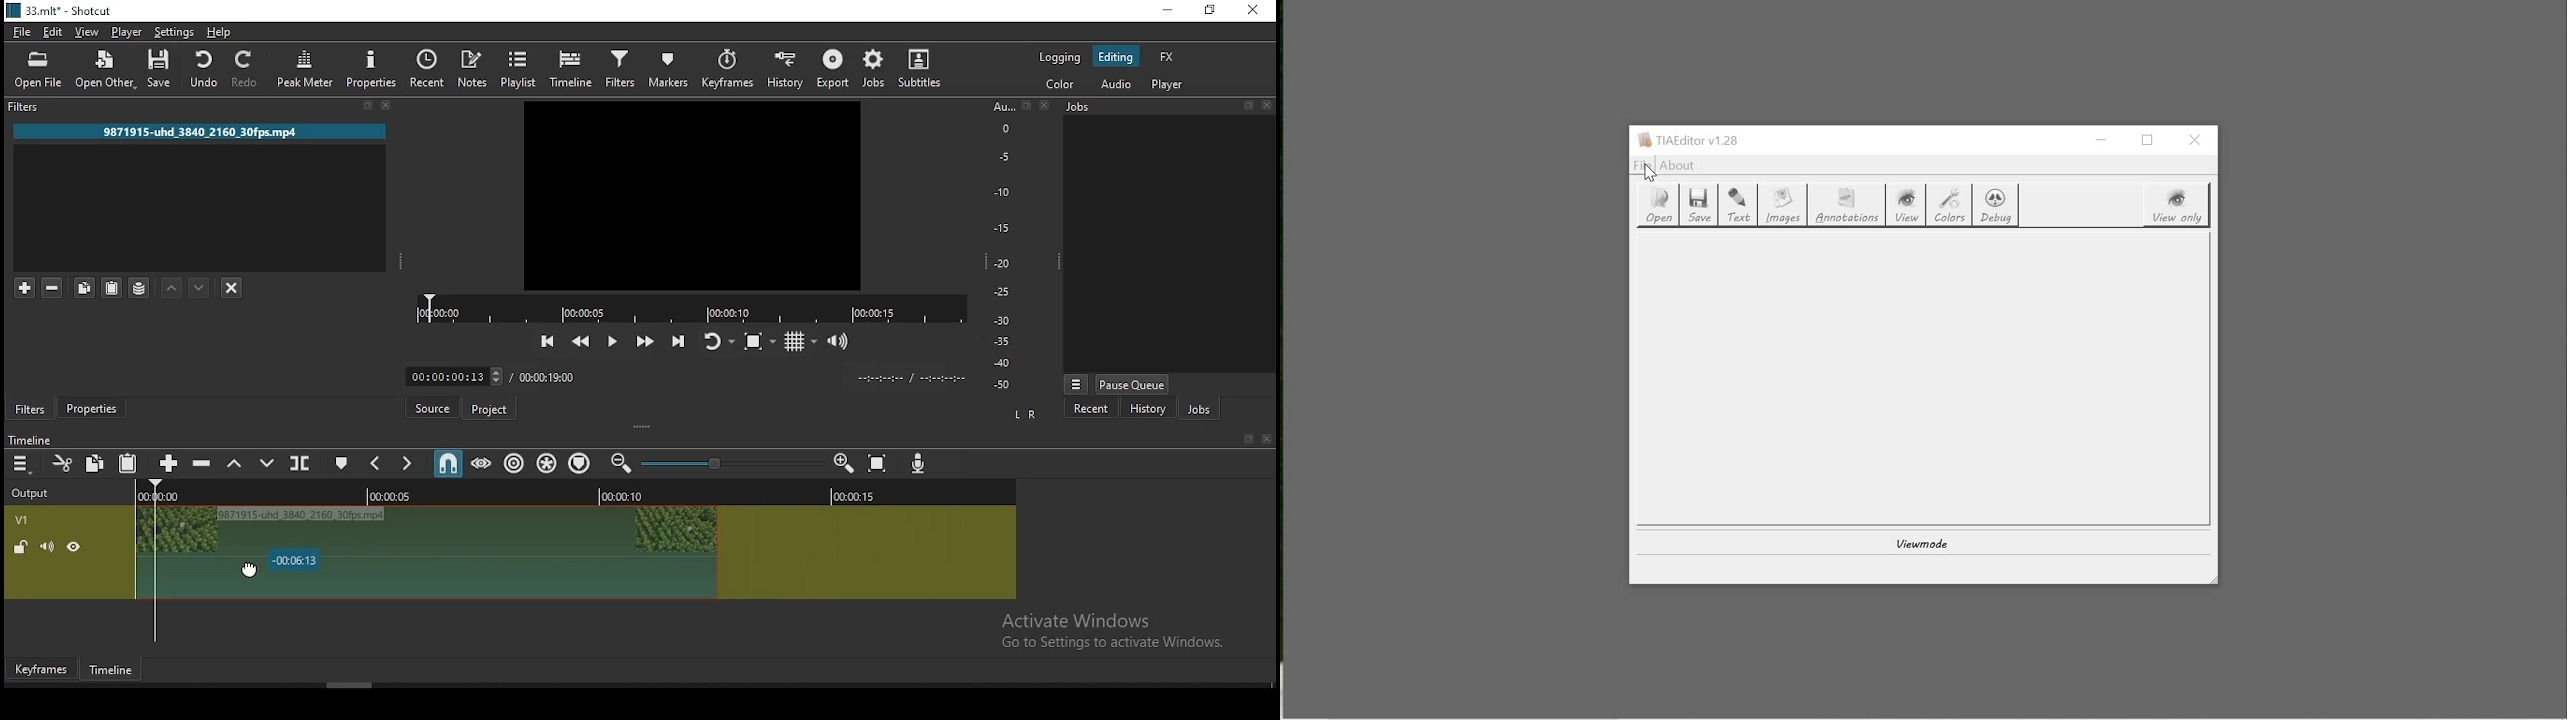 The height and width of the screenshot is (728, 2576). What do you see at coordinates (805, 342) in the screenshot?
I see `toggle grid display on player` at bounding box center [805, 342].